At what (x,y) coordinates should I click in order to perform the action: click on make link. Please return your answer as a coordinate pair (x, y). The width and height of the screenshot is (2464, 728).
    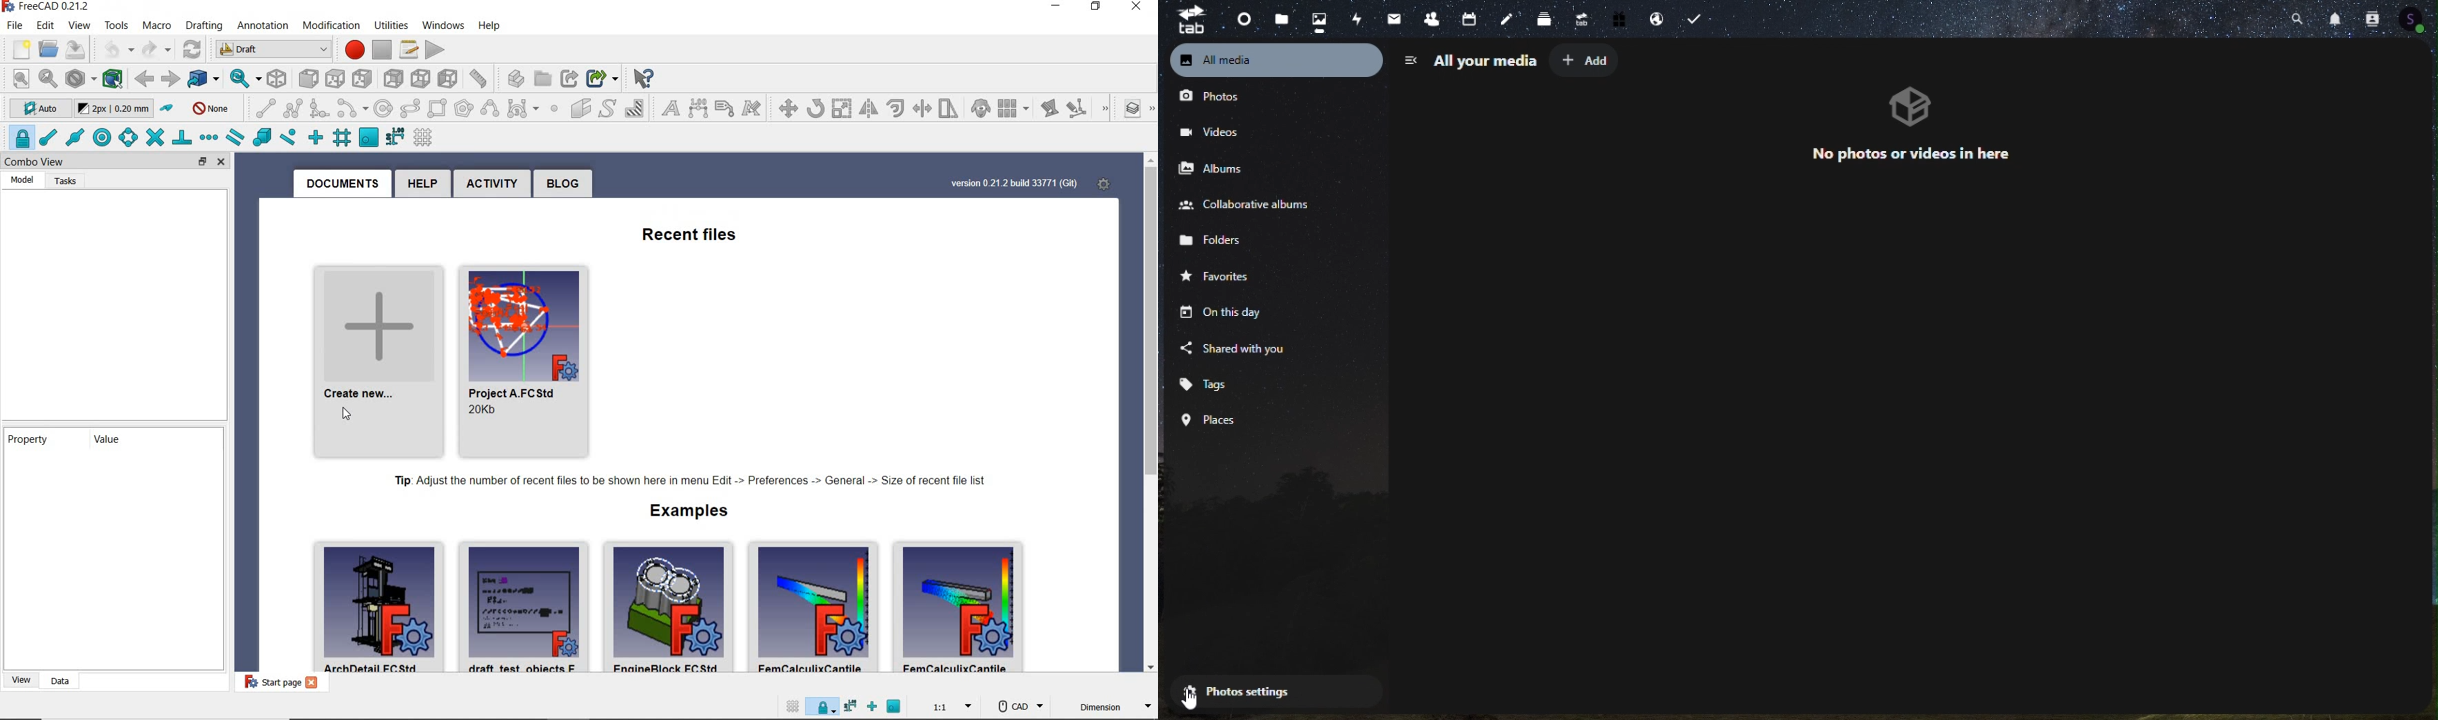
    Looking at the image, I should click on (546, 77).